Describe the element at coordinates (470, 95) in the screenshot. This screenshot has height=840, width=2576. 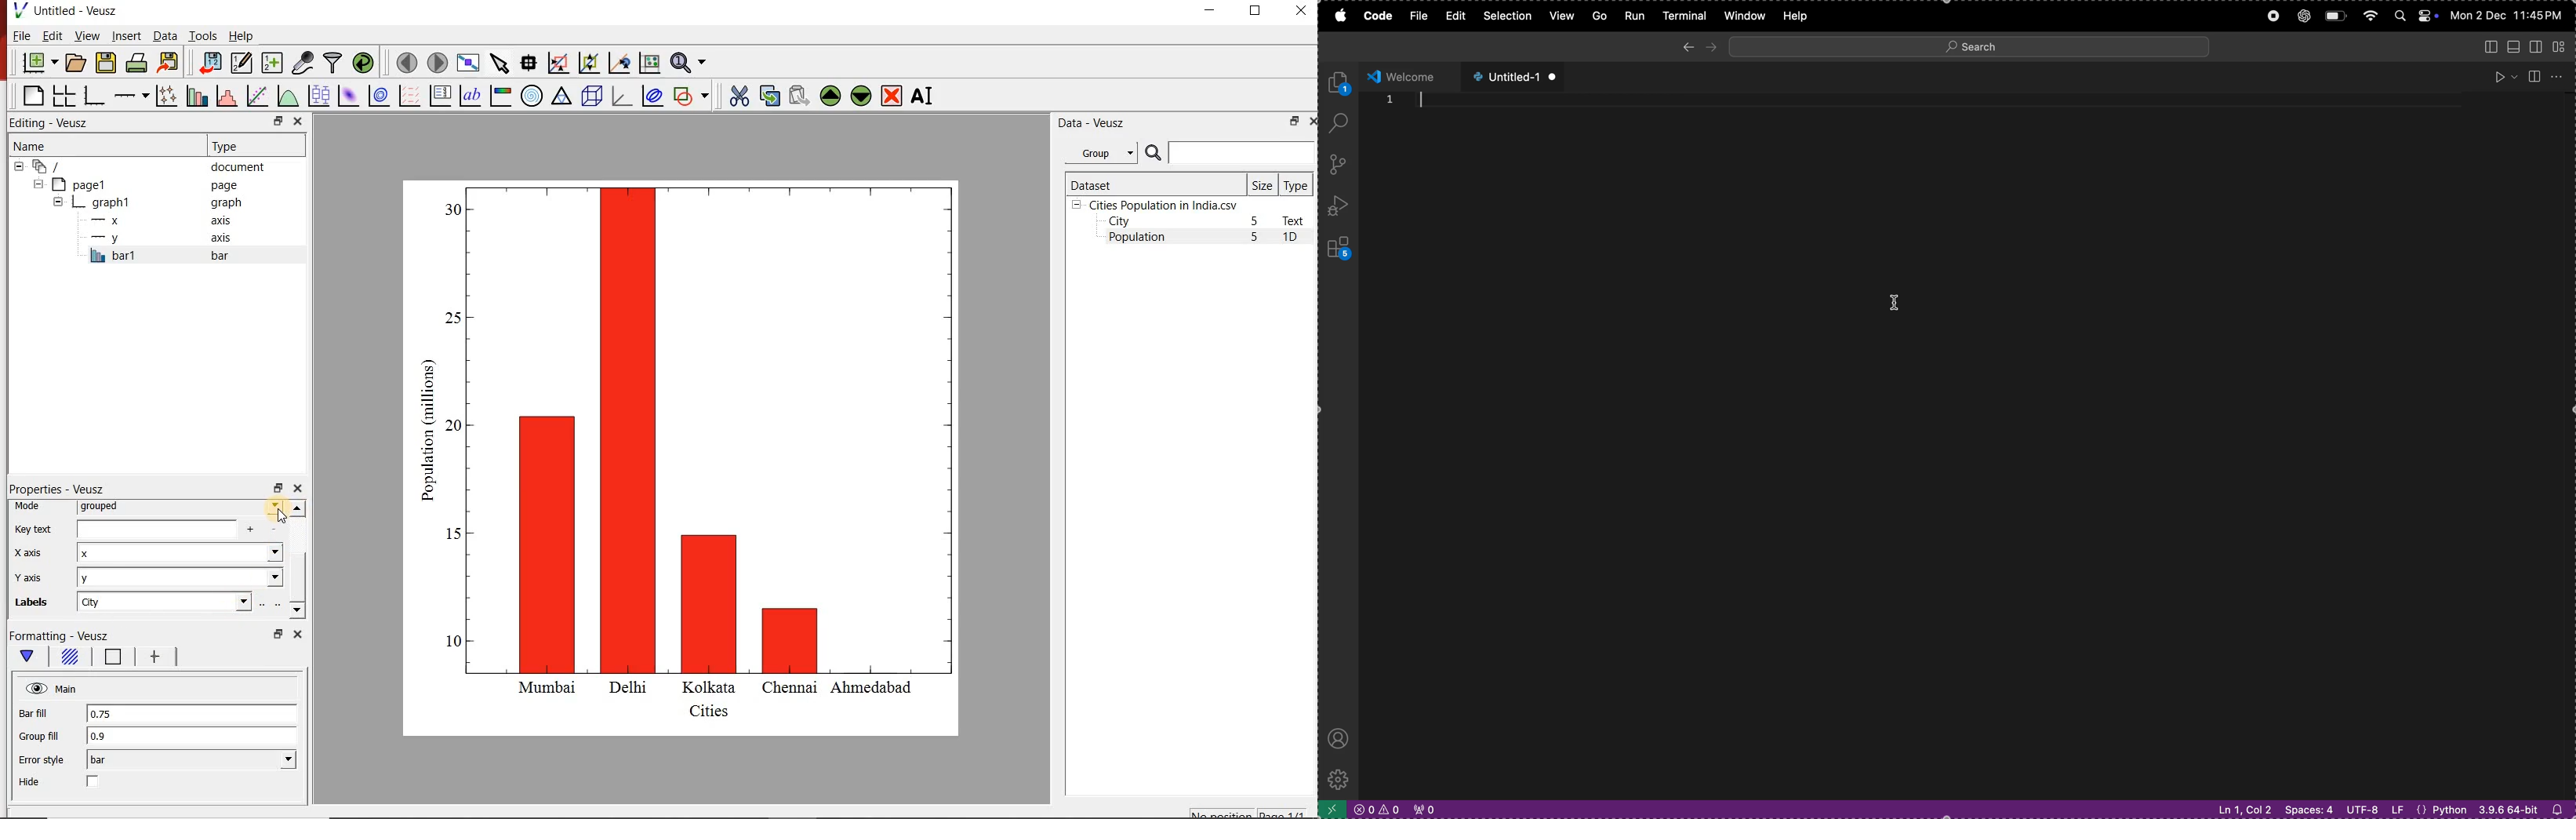
I see `text label` at that location.